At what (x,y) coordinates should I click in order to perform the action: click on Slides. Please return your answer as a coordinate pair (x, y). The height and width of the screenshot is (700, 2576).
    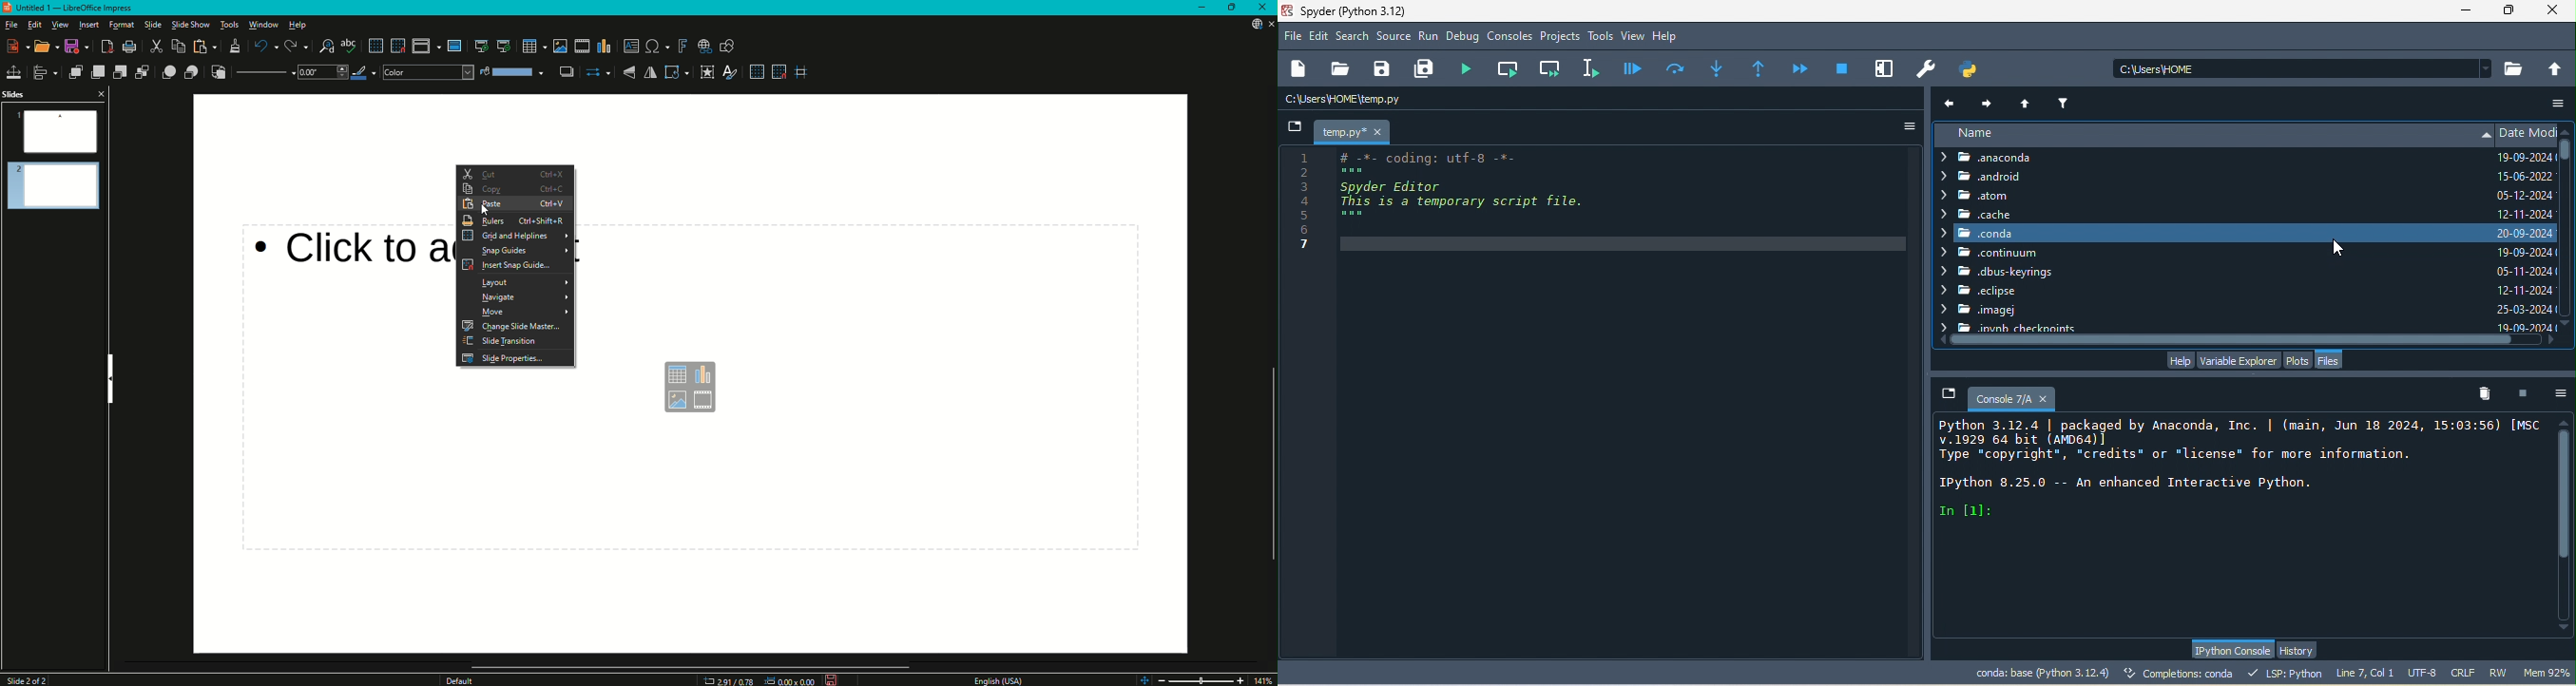
    Looking at the image, I should click on (20, 94).